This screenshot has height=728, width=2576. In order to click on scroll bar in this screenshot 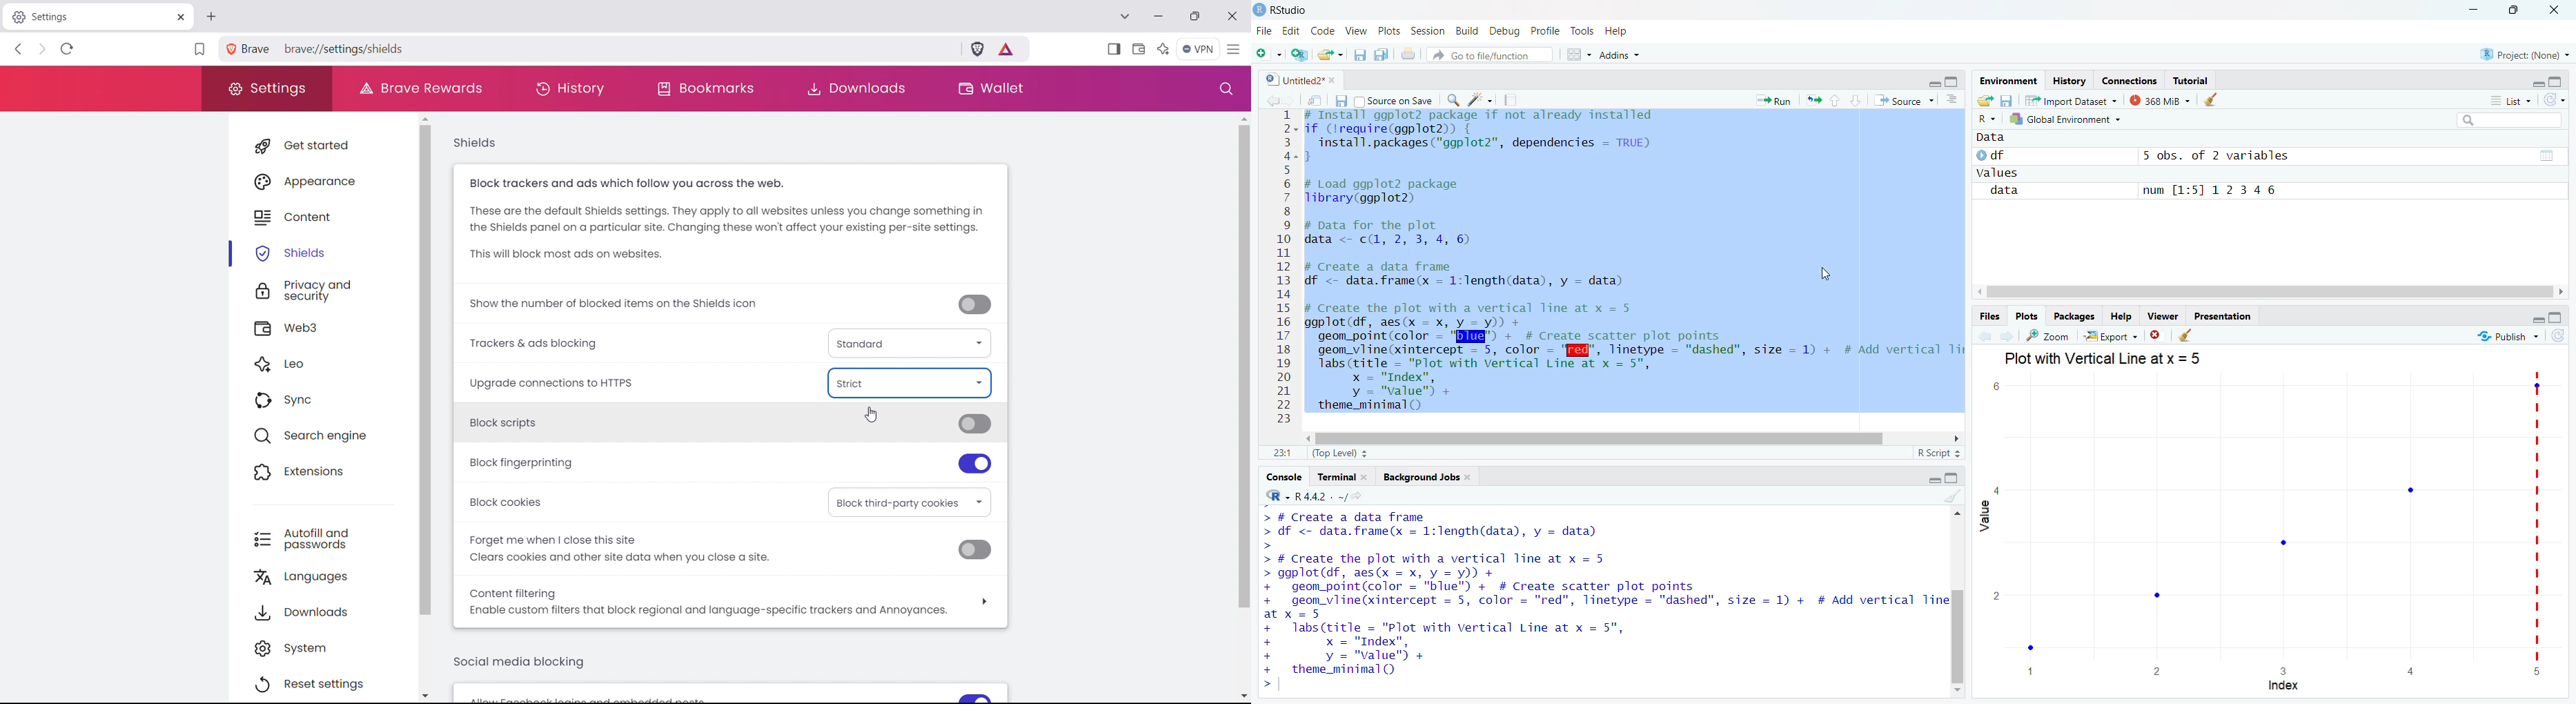, I will do `click(1959, 604)`.